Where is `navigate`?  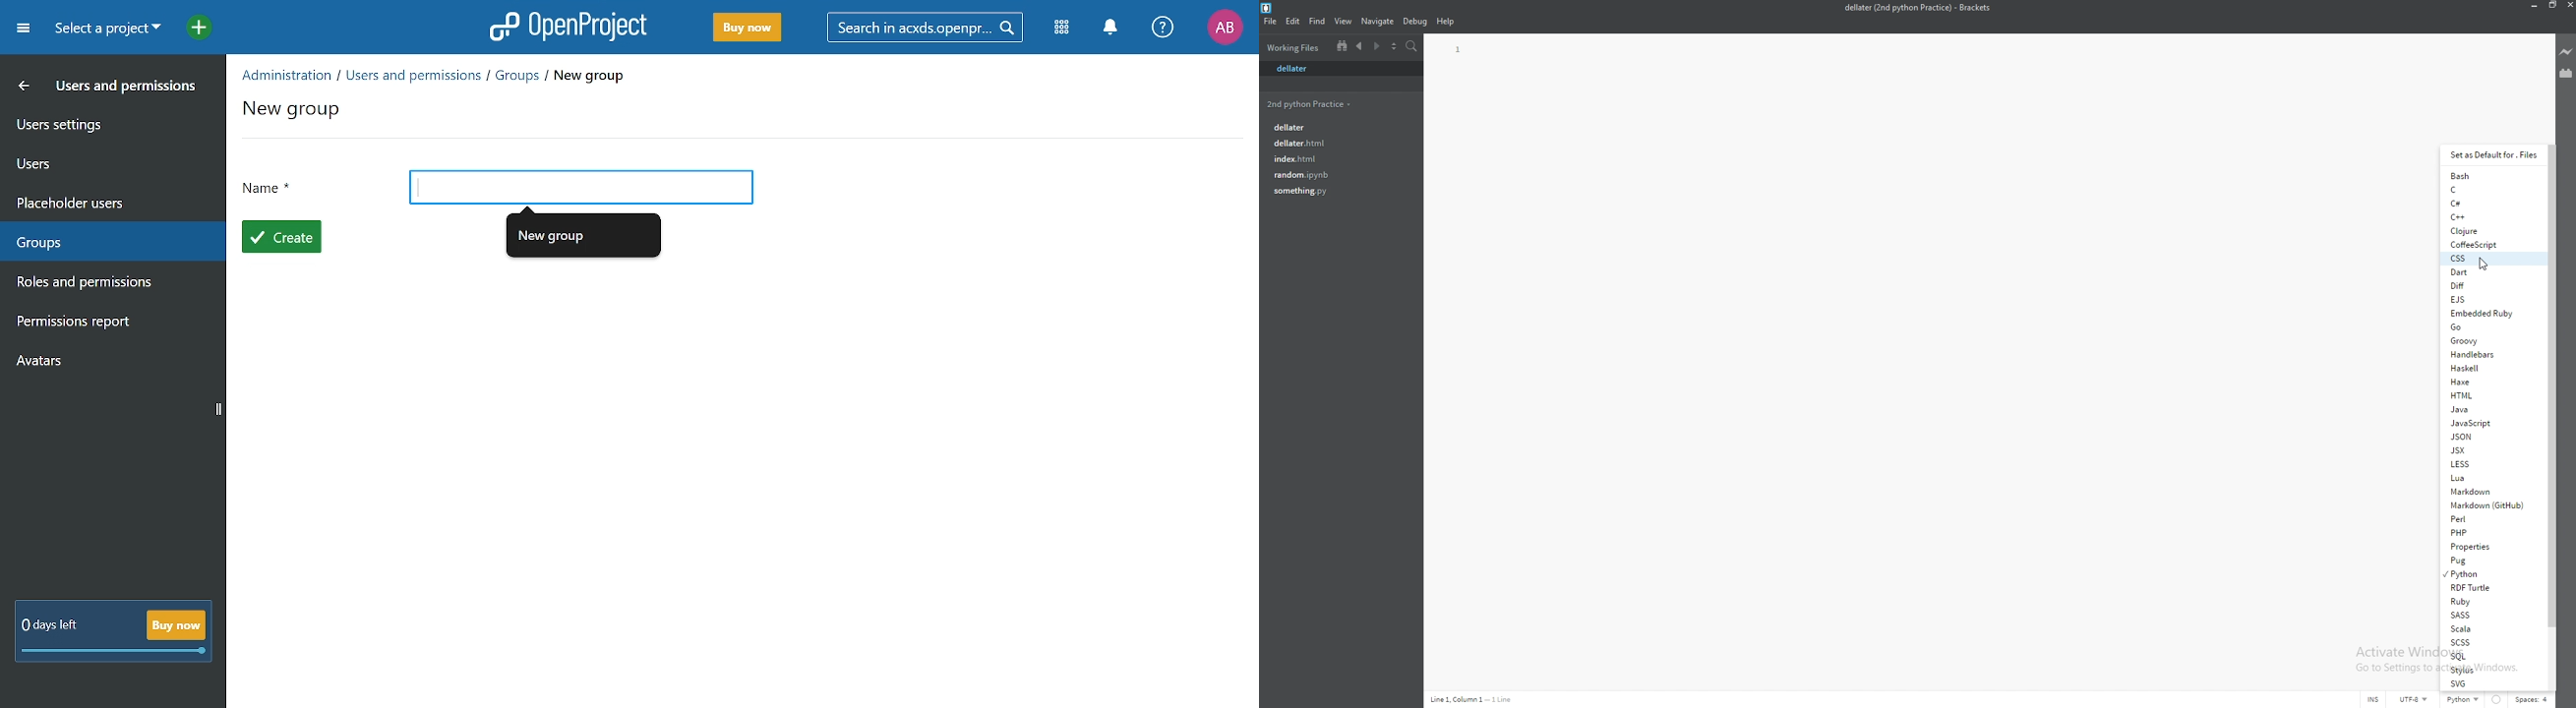
navigate is located at coordinates (1378, 22).